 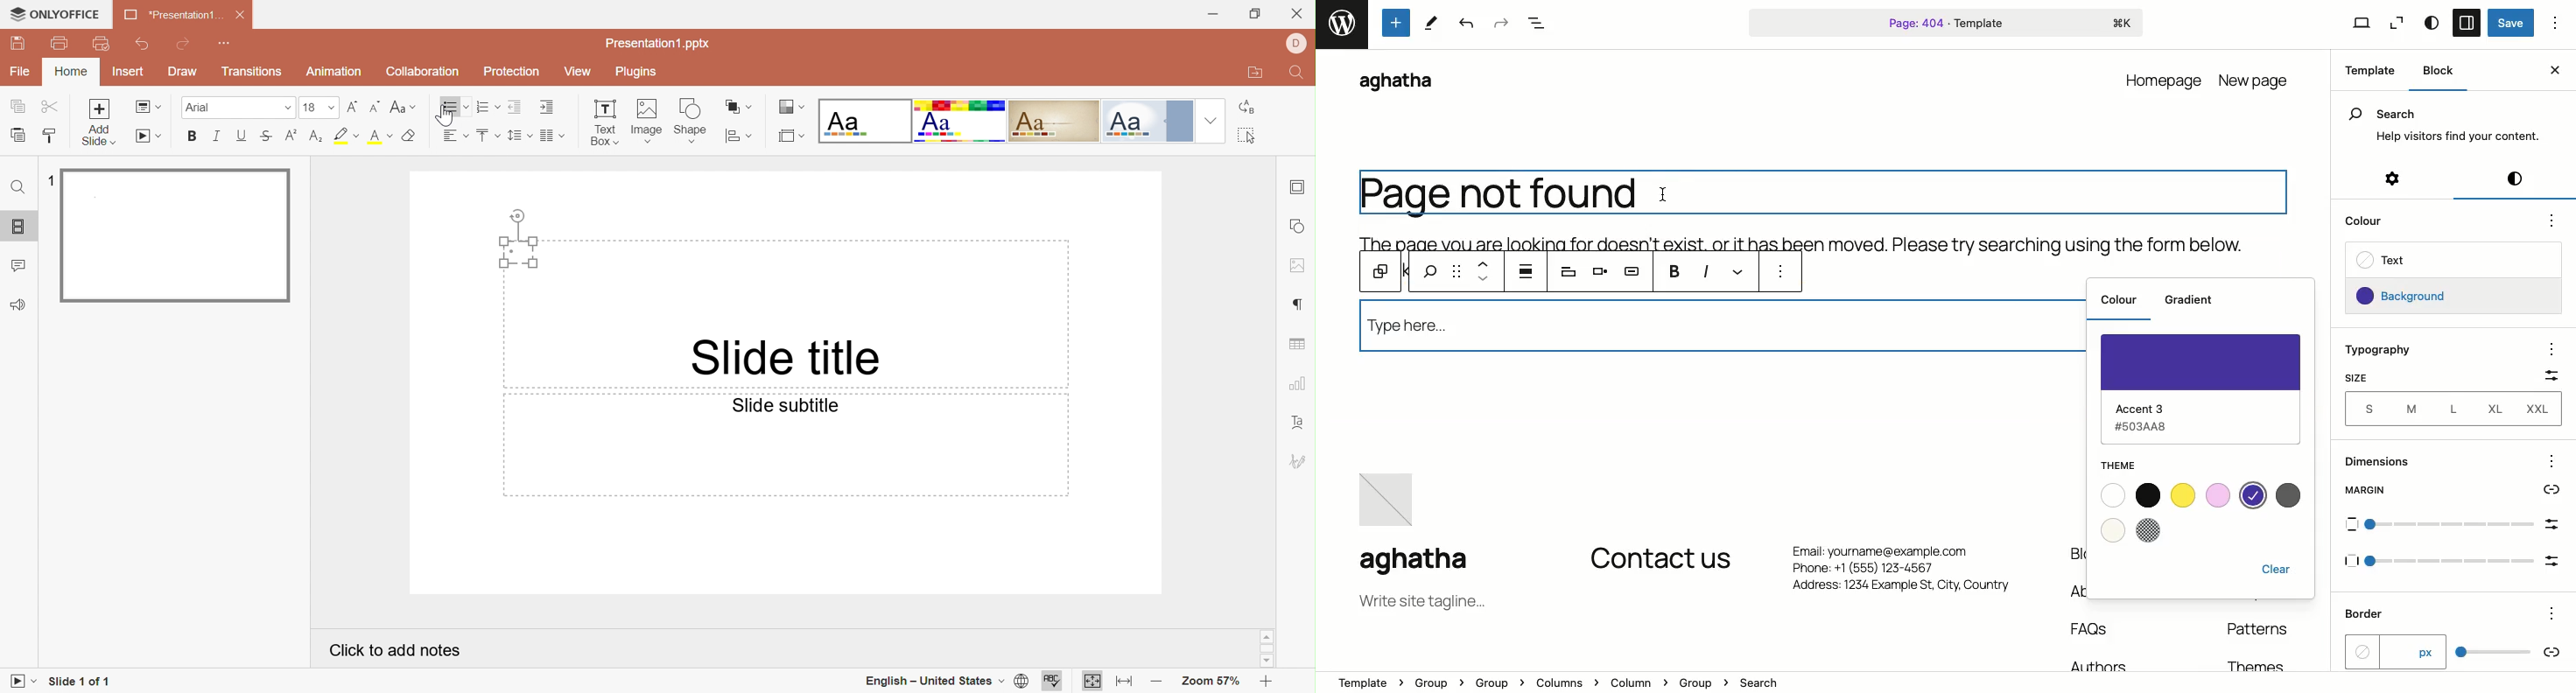 I want to click on Fit to width, so click(x=1129, y=682).